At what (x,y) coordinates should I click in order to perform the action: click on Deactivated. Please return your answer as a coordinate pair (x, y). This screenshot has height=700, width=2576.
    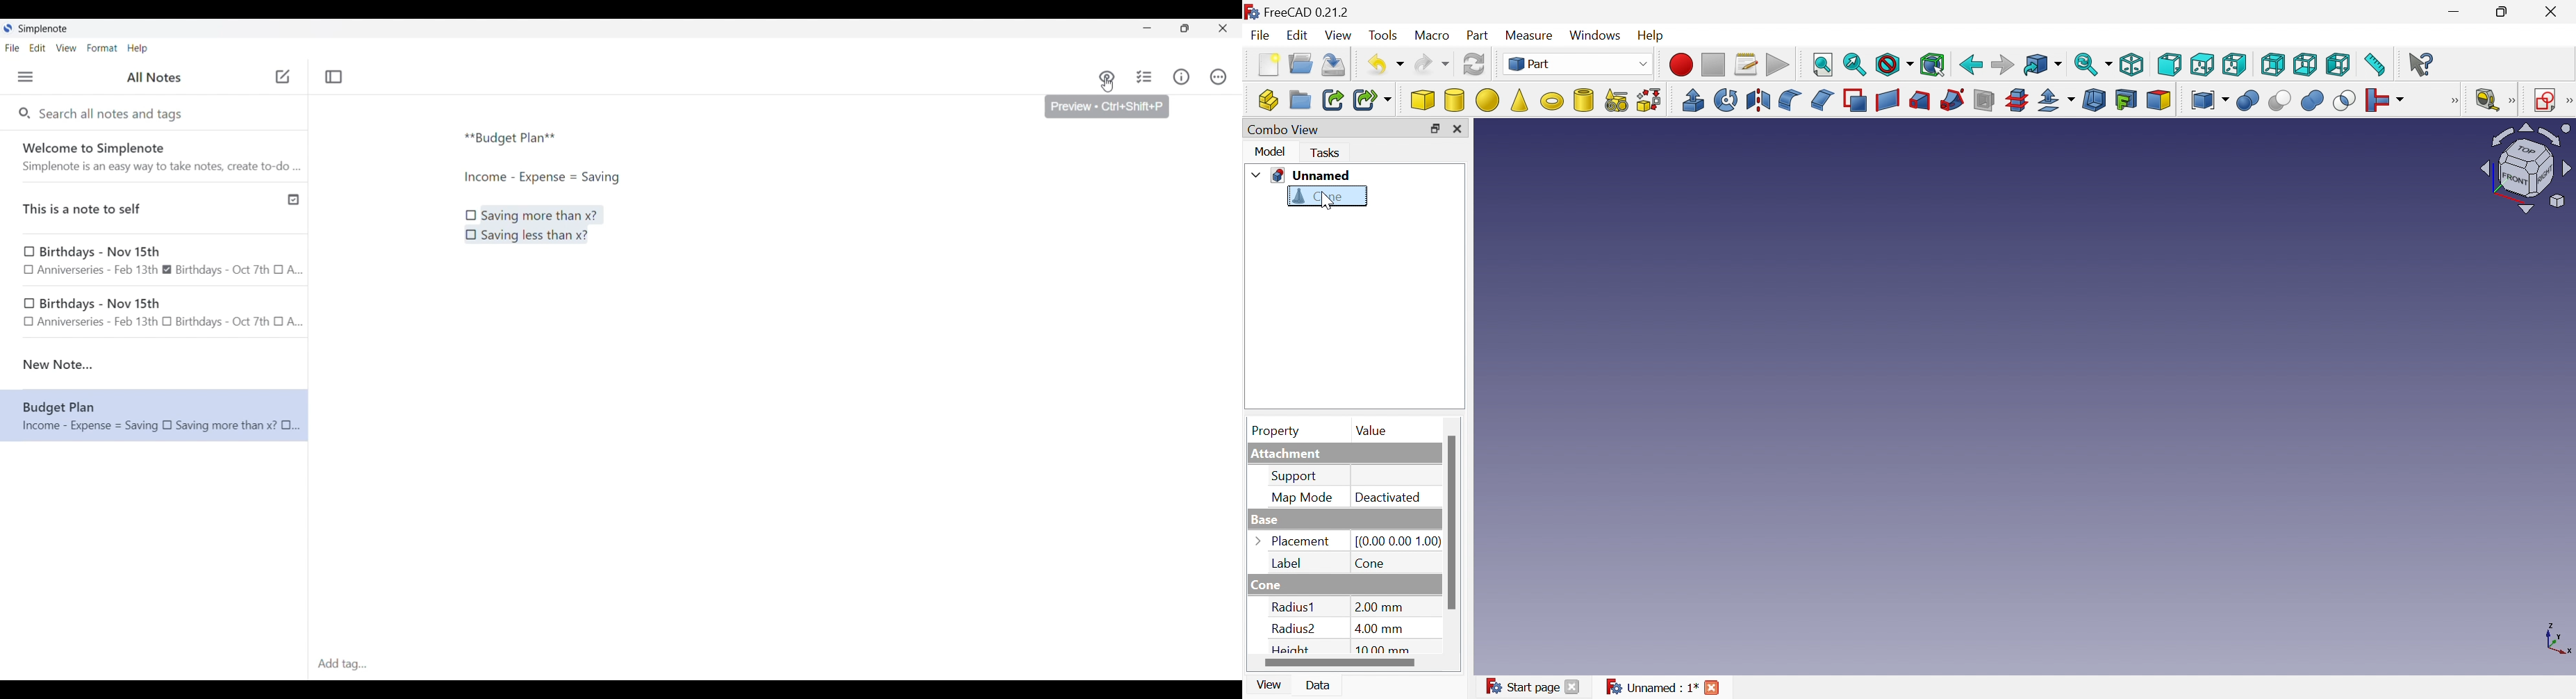
    Looking at the image, I should click on (1390, 497).